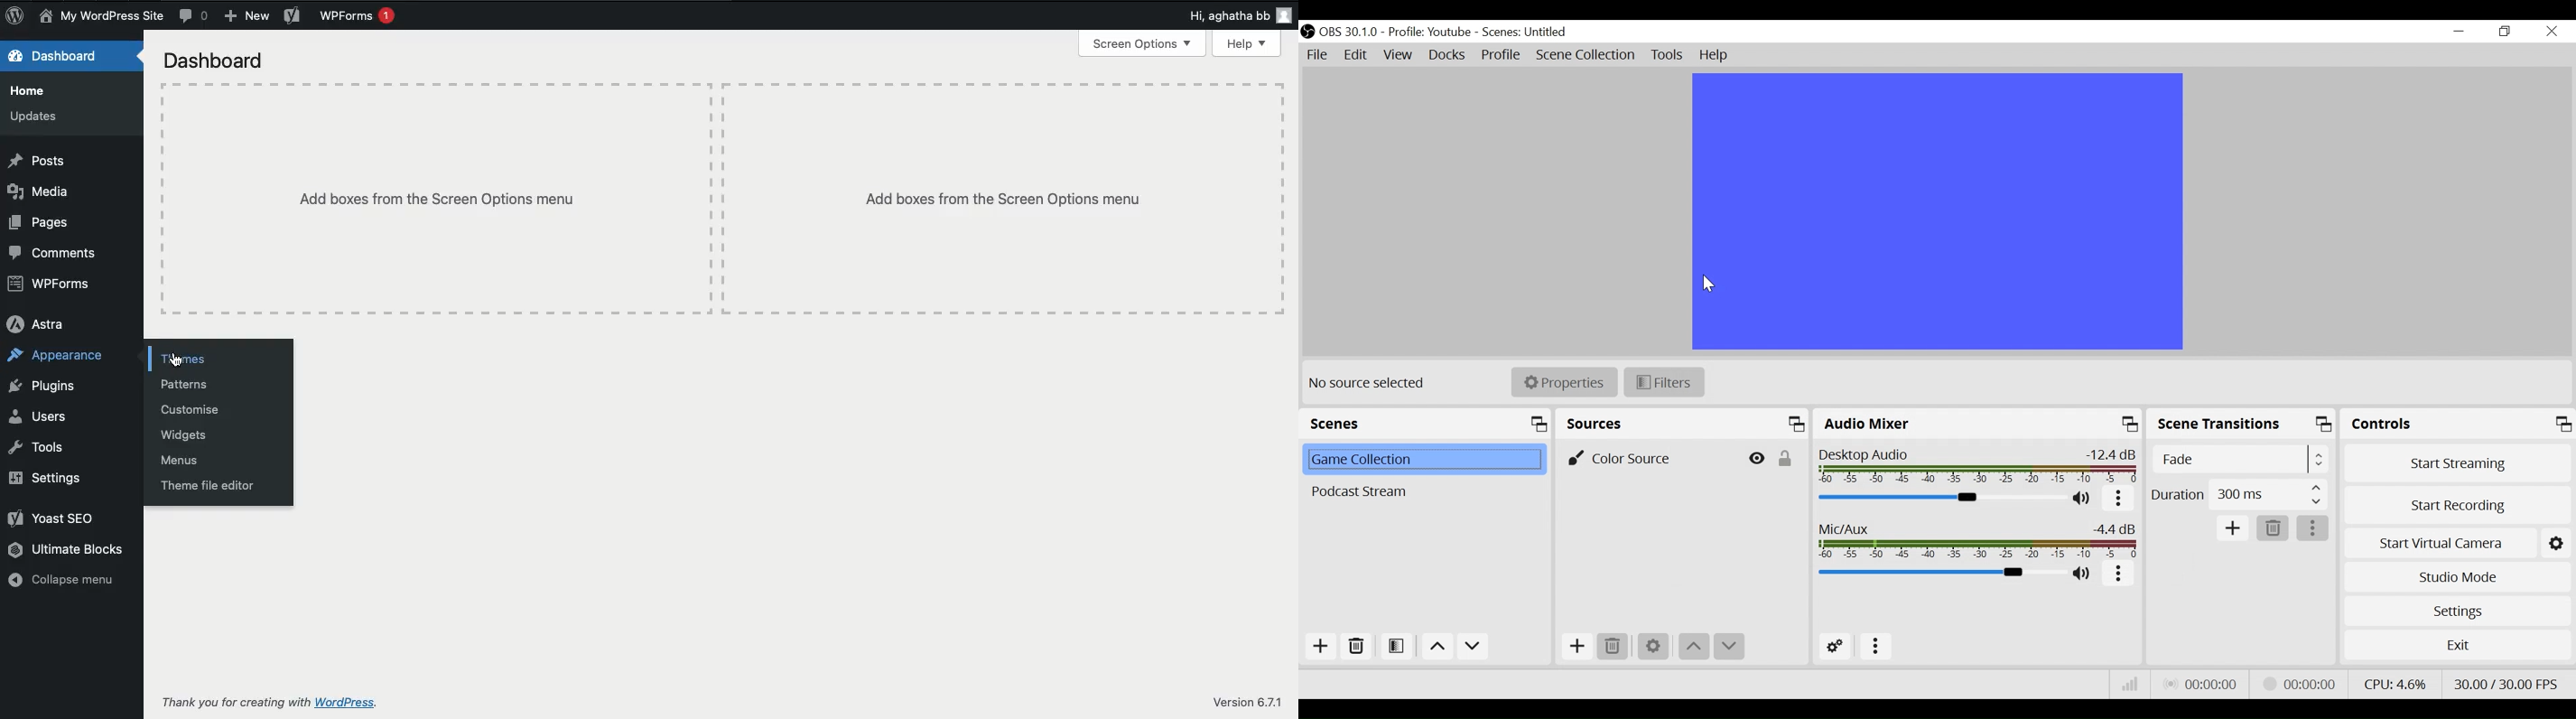  What do you see at coordinates (356, 16) in the screenshot?
I see `WPForms` at bounding box center [356, 16].